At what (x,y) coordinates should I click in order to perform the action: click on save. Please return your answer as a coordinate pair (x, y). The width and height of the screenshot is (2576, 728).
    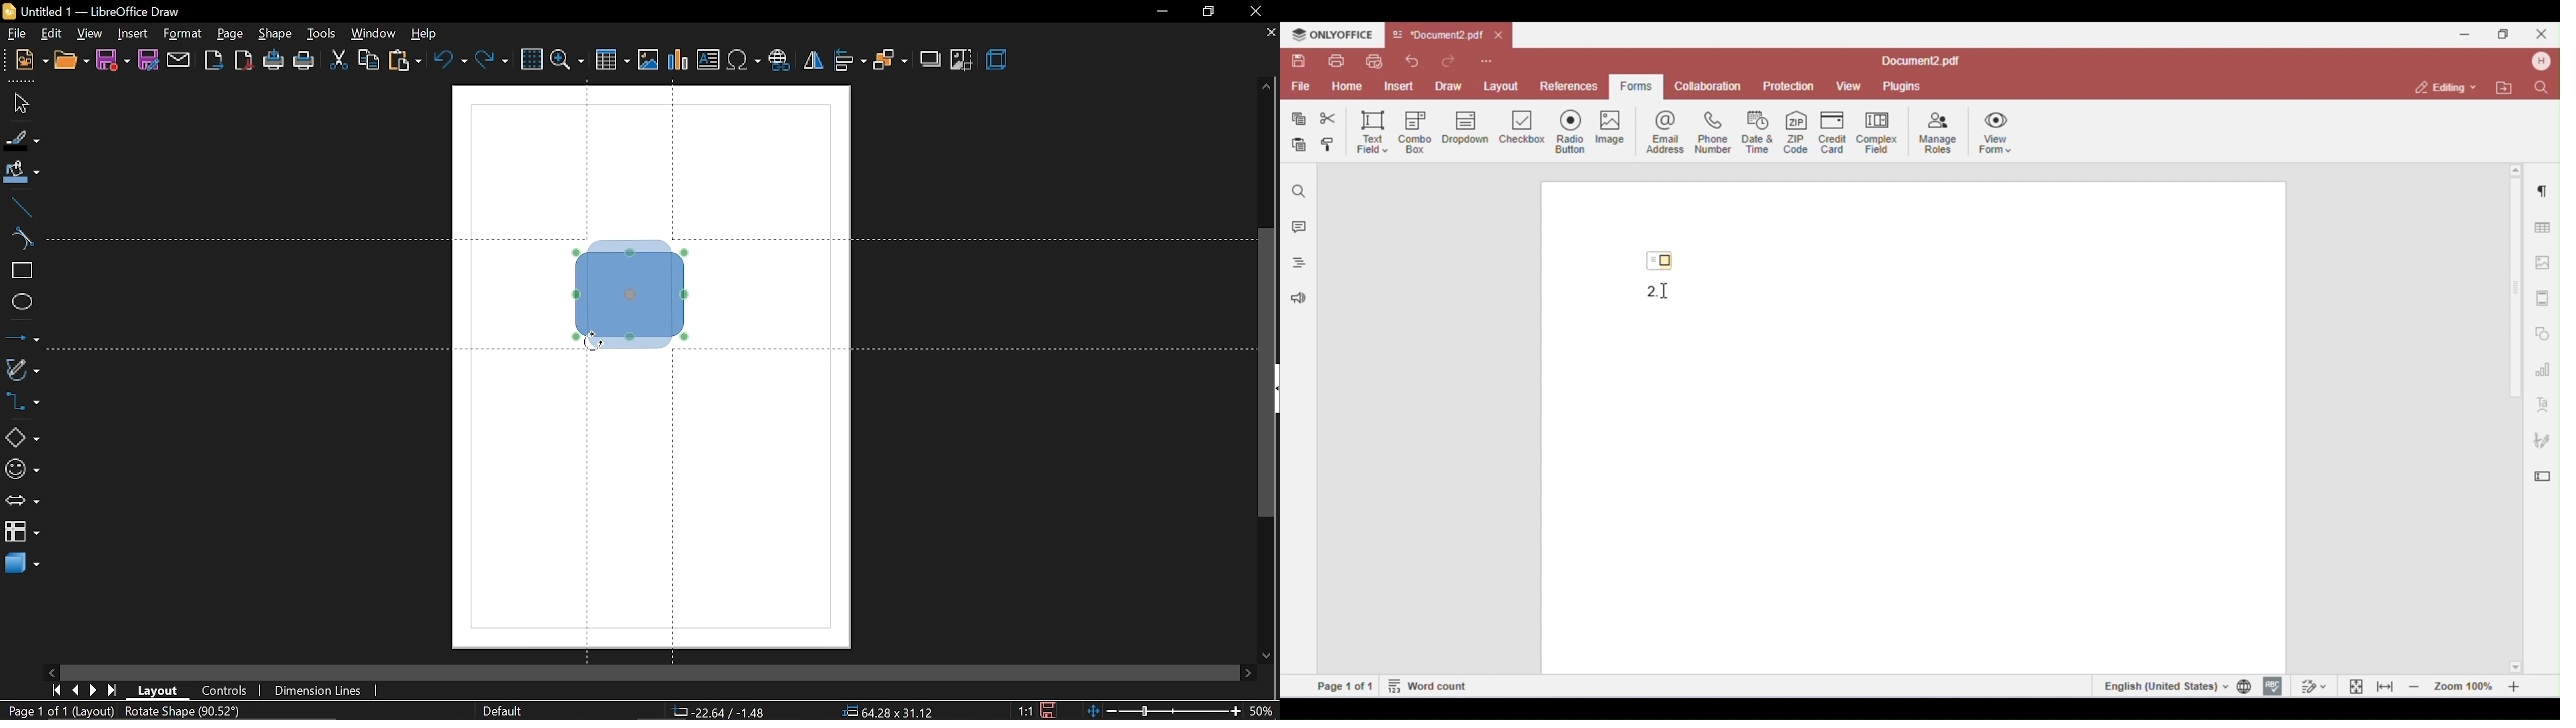
    Looking at the image, I should click on (114, 60).